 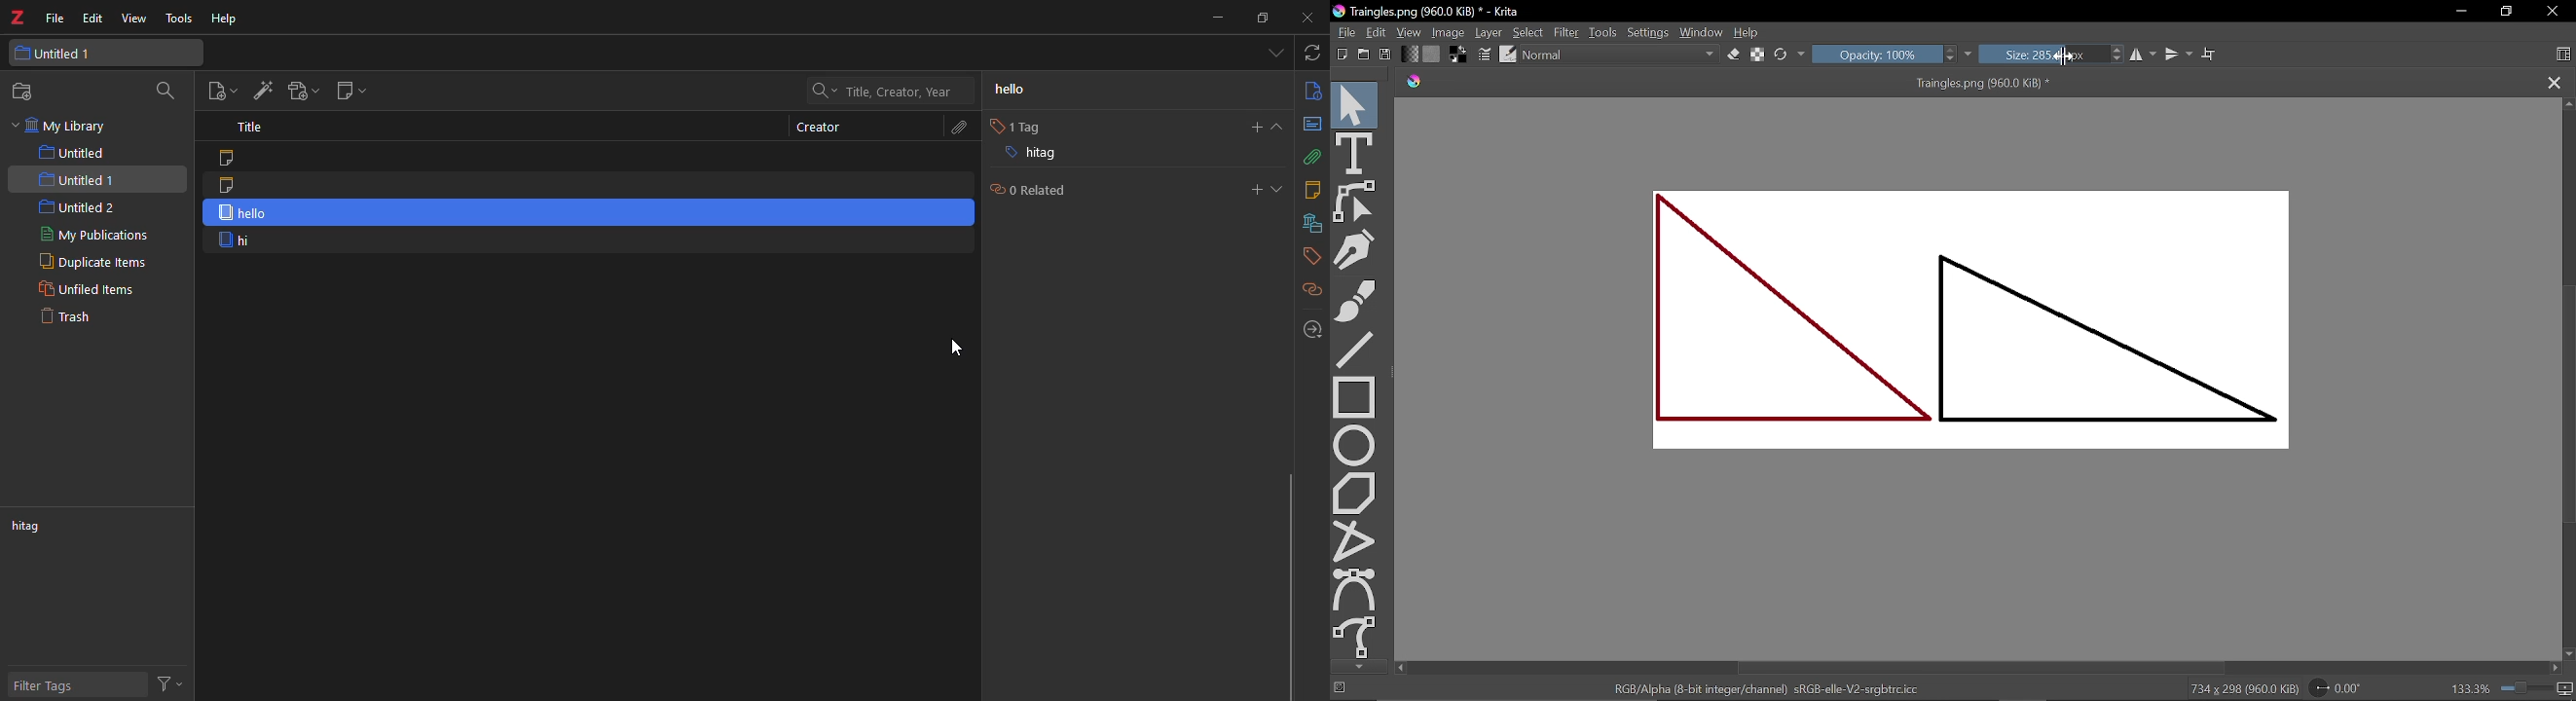 I want to click on Edit, so click(x=1376, y=32).